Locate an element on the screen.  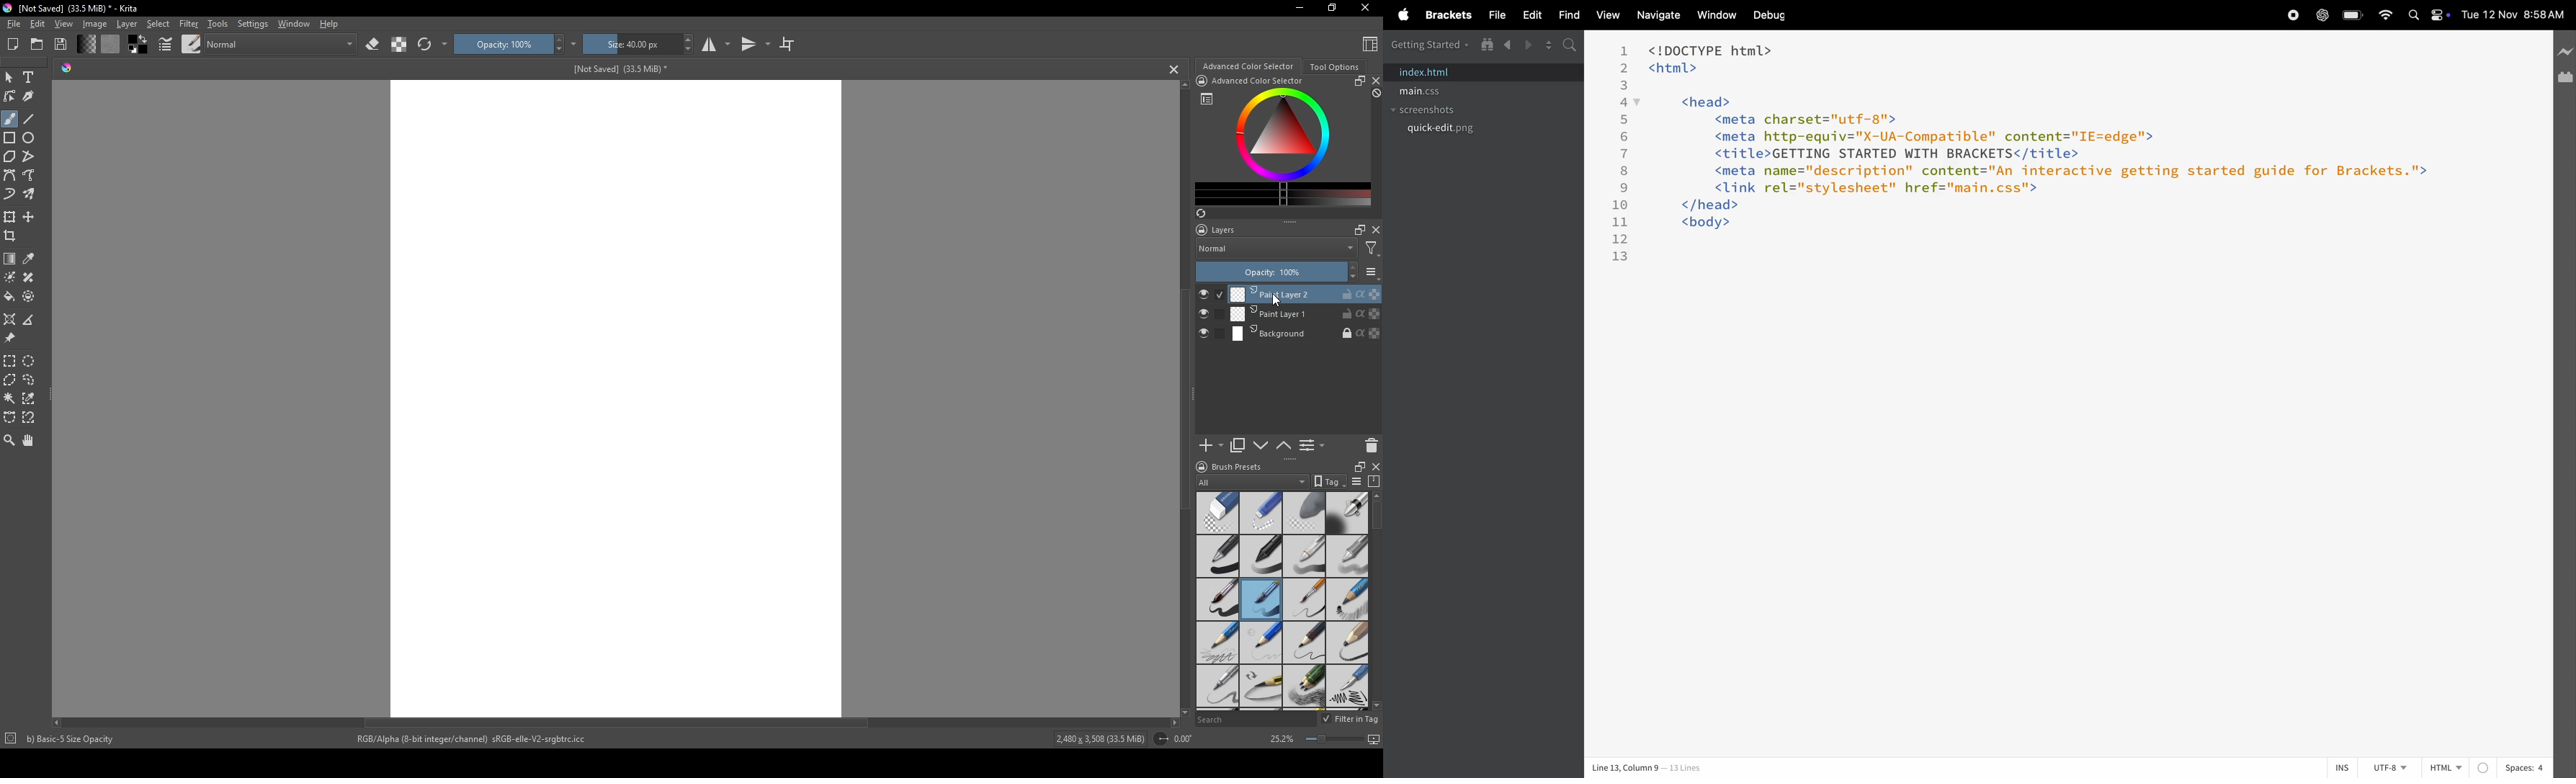
resize is located at coordinates (1331, 9).